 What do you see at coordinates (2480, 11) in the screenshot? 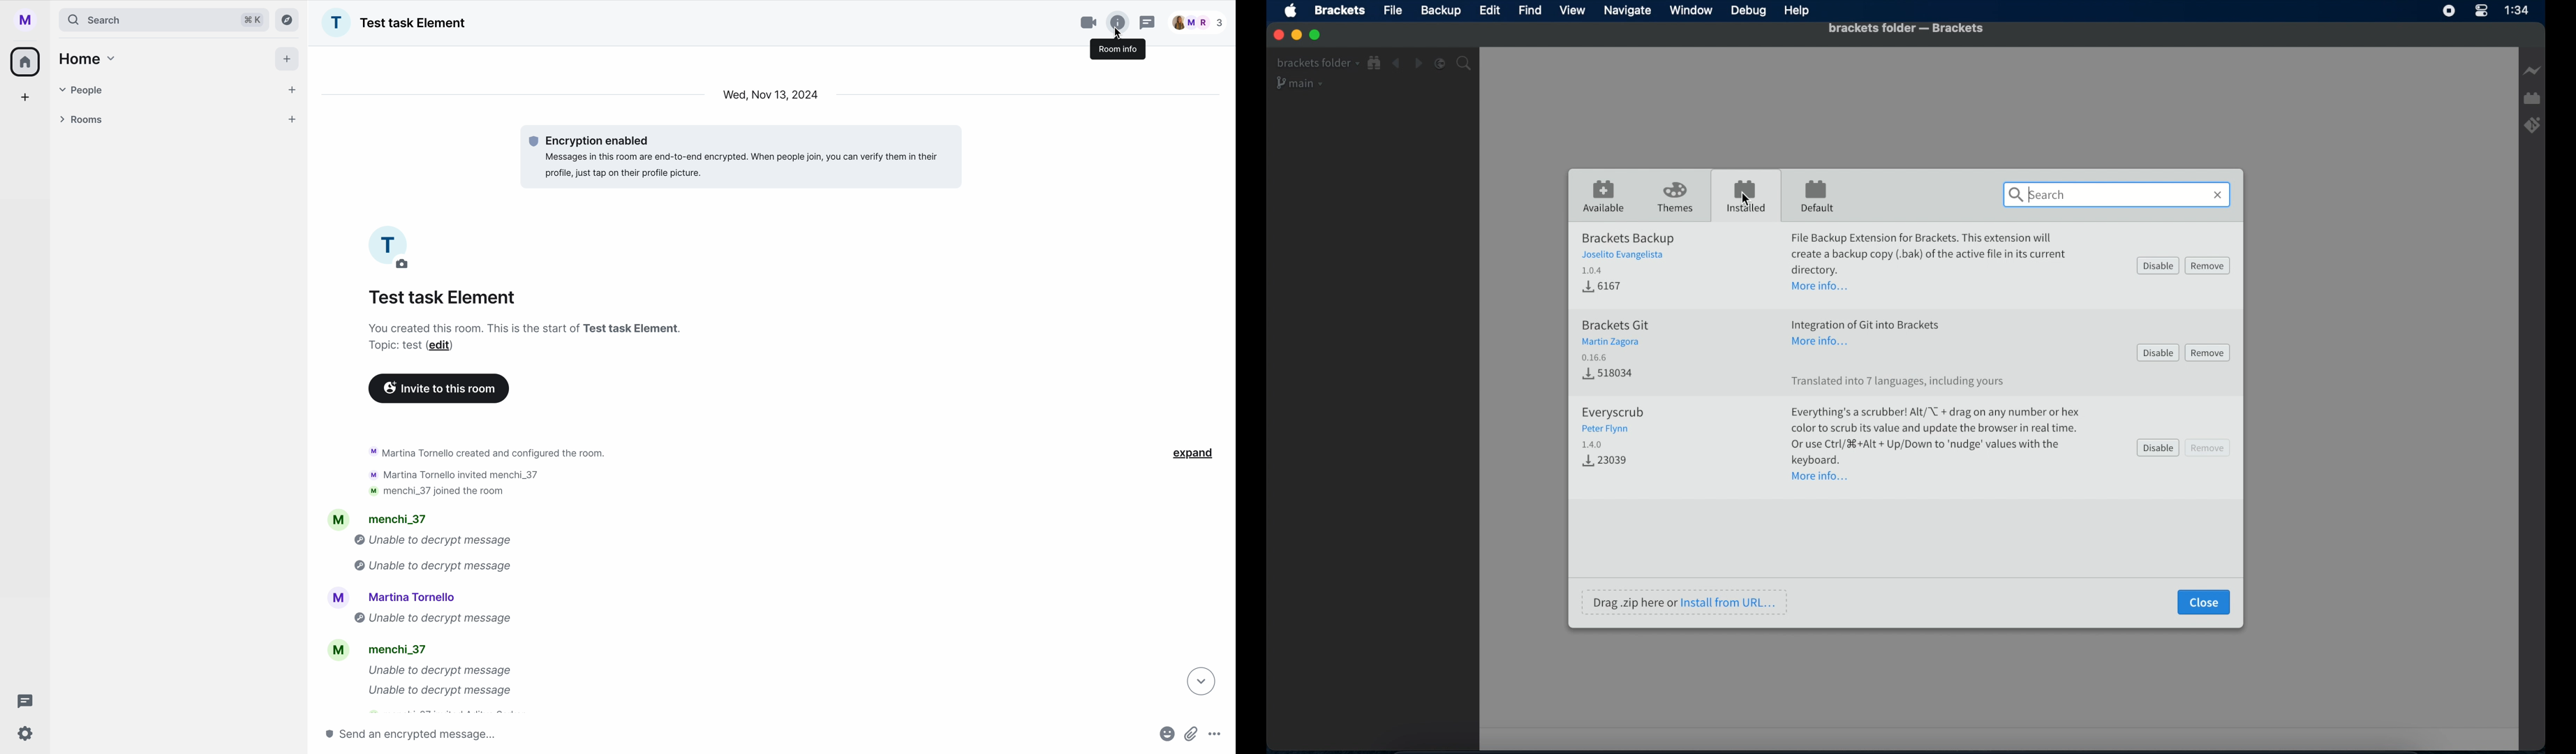
I see `Control center` at bounding box center [2480, 11].